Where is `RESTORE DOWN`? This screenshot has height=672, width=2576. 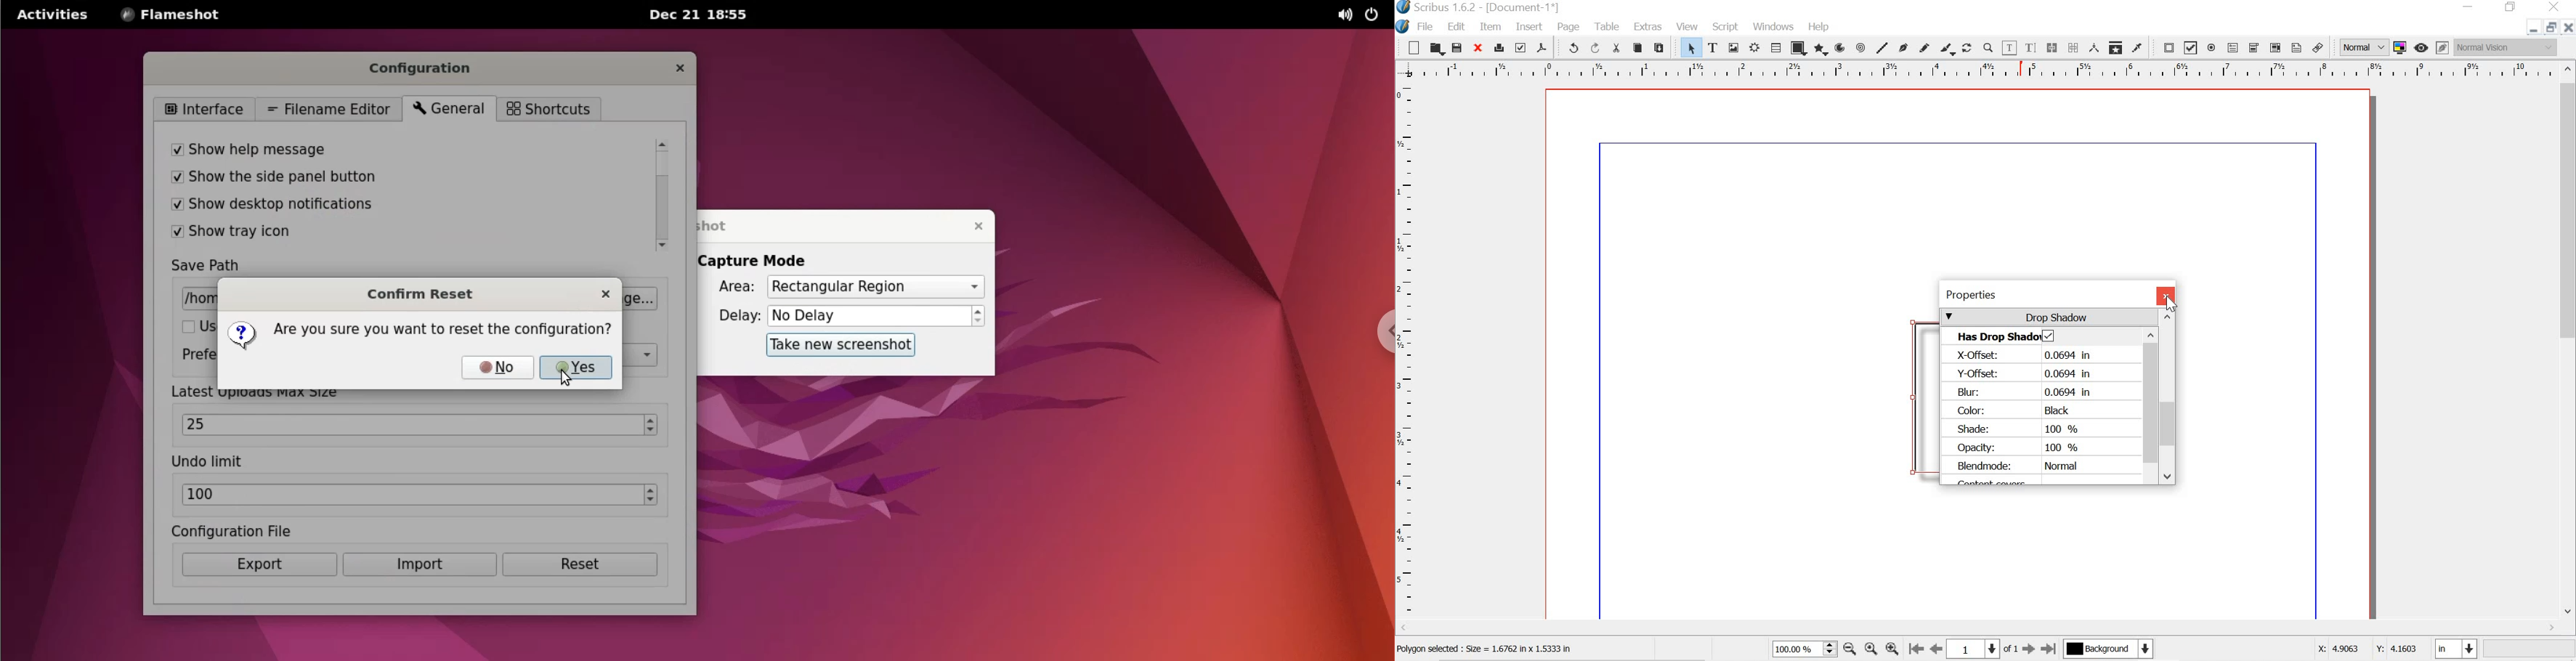
RESTORE DOWN is located at coordinates (2550, 29).